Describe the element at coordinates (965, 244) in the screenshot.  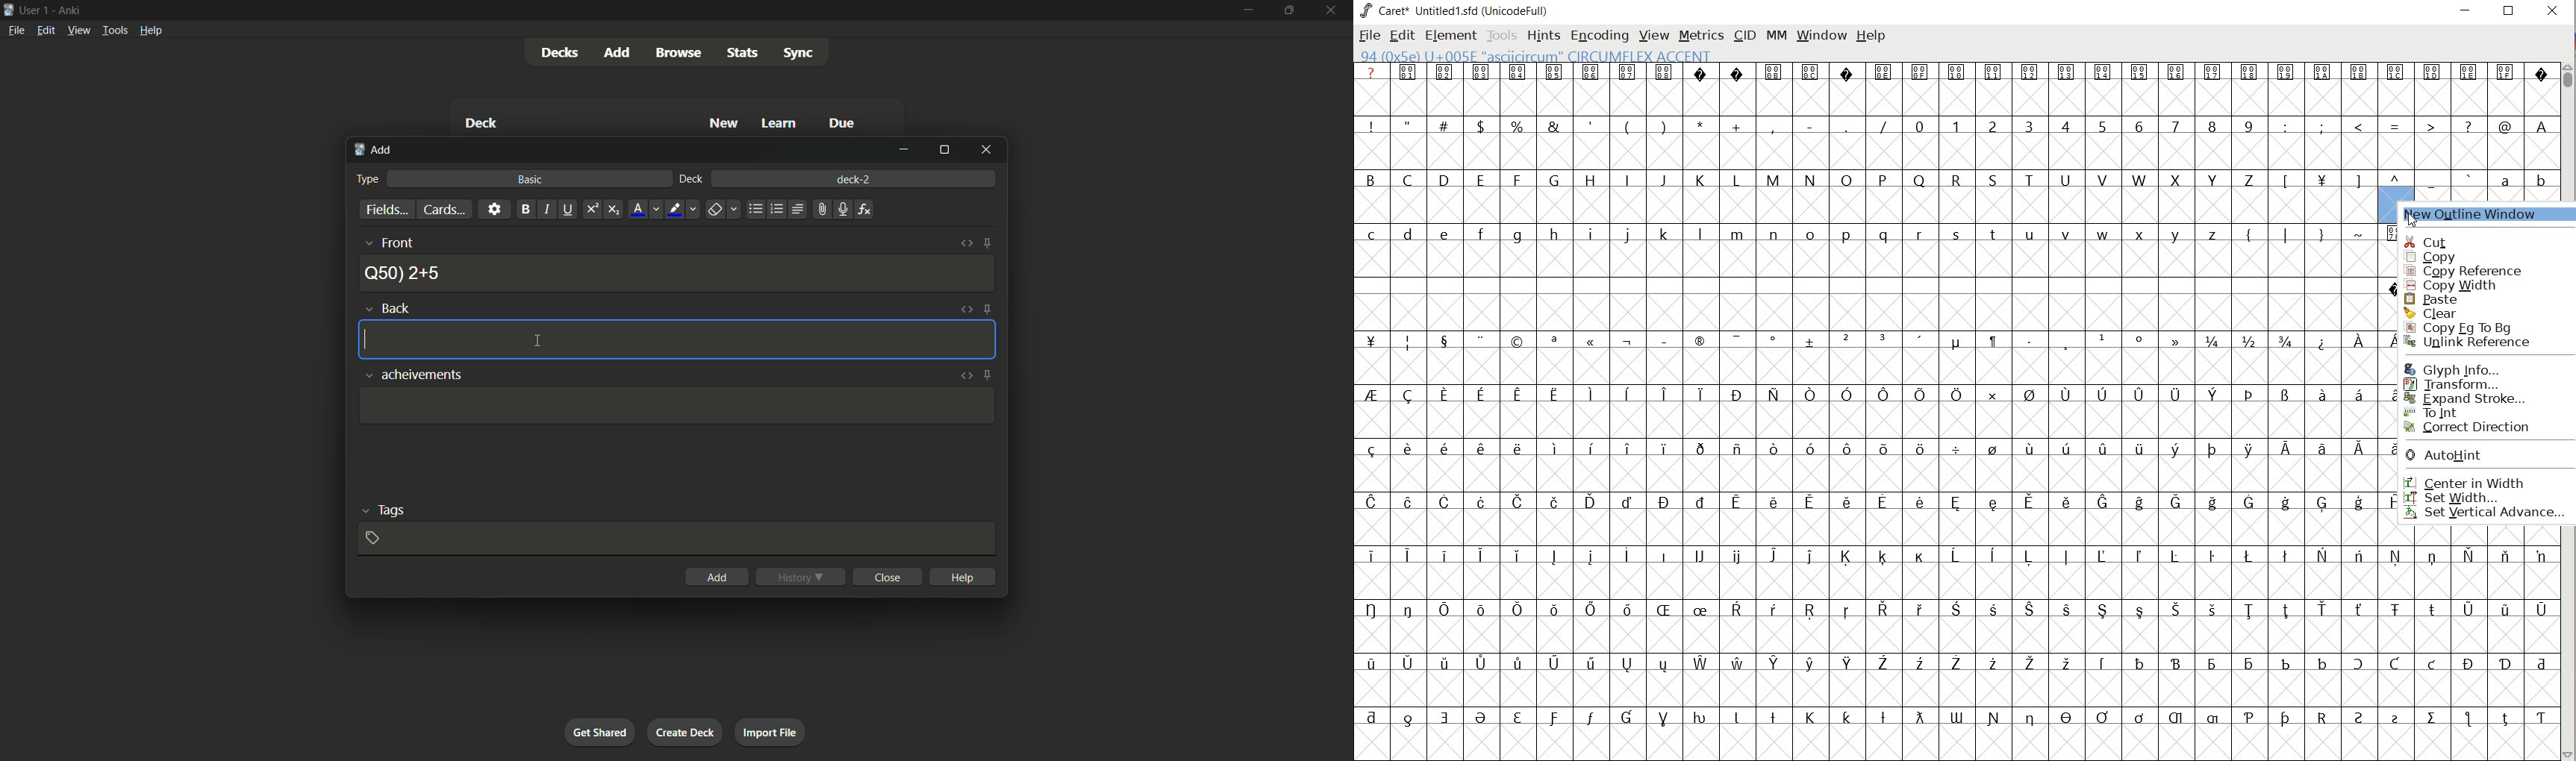
I see `toggle html editor` at that location.